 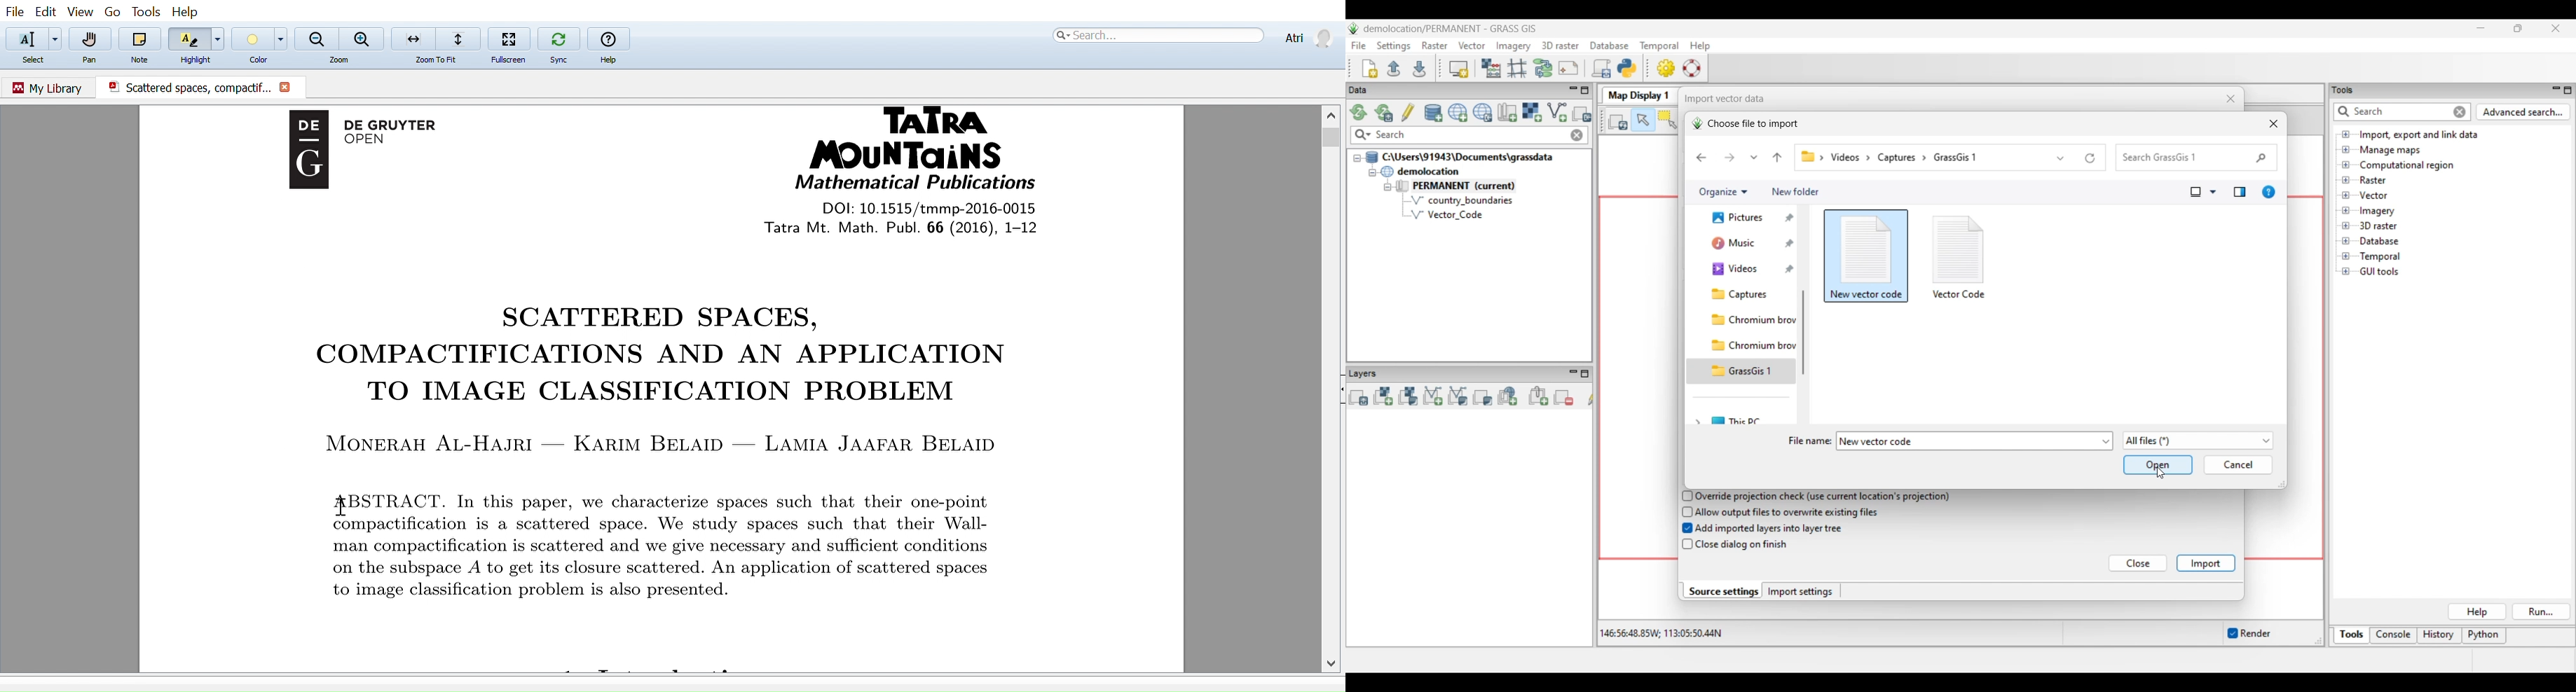 I want to click on View, so click(x=81, y=13).